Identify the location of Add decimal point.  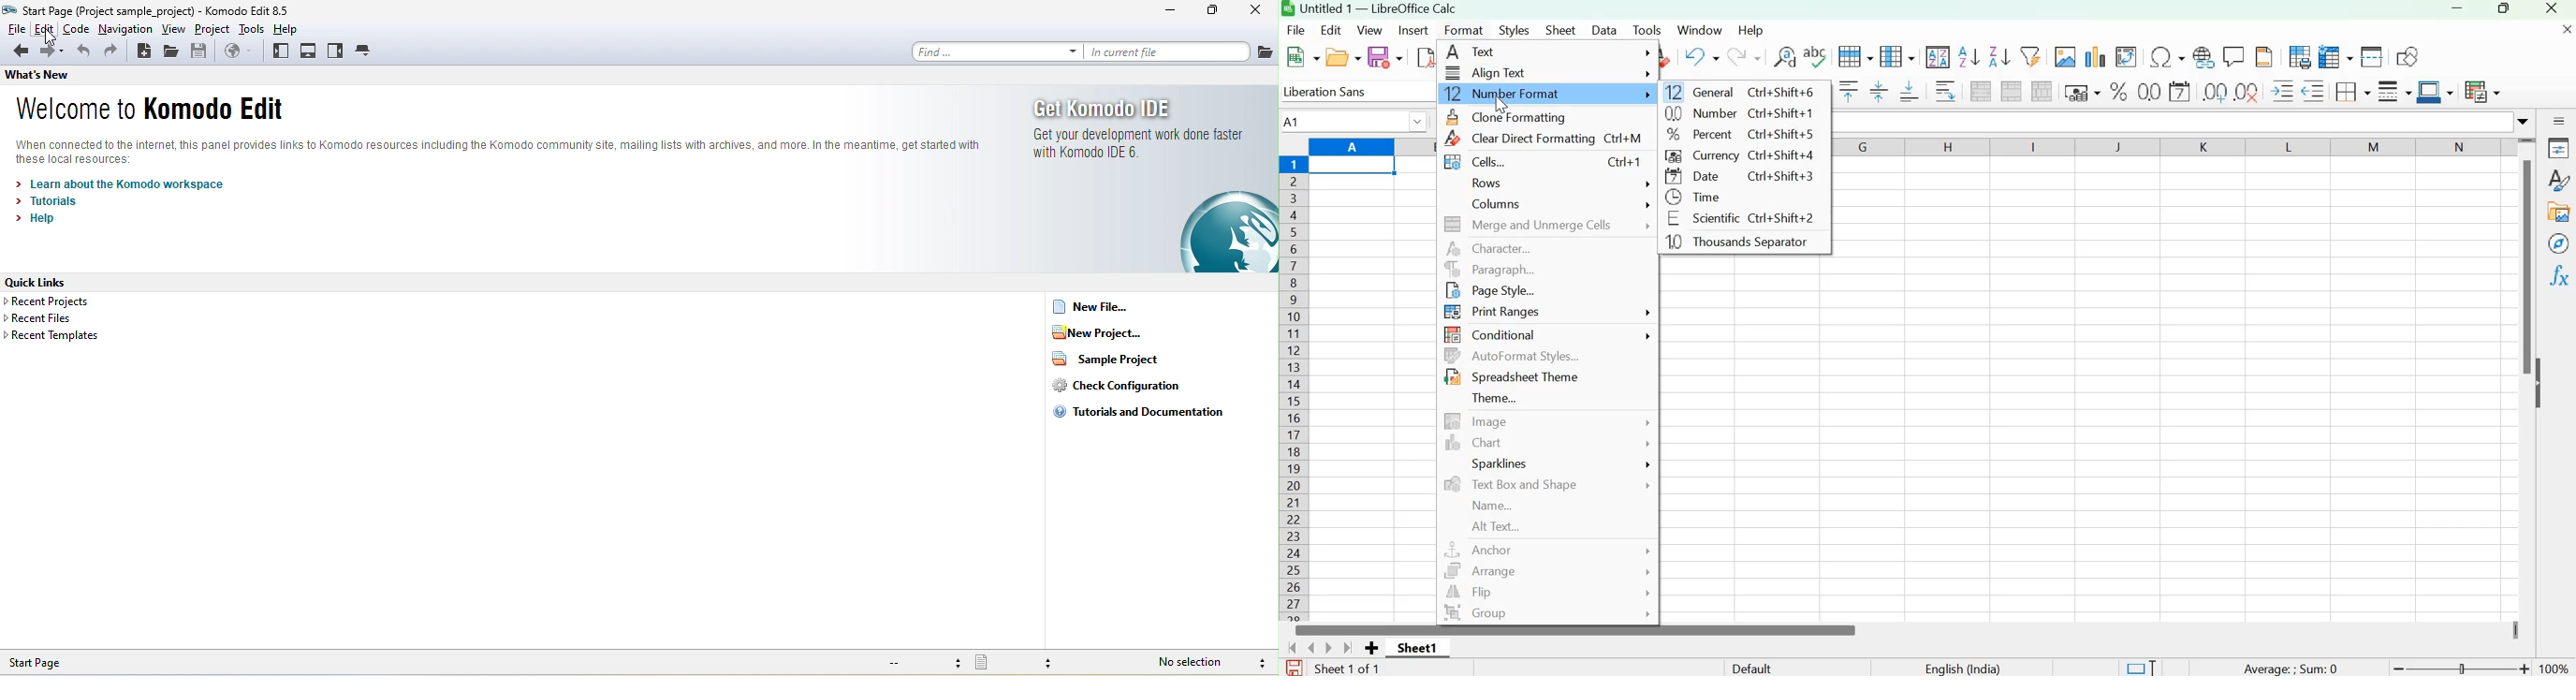
(2211, 91).